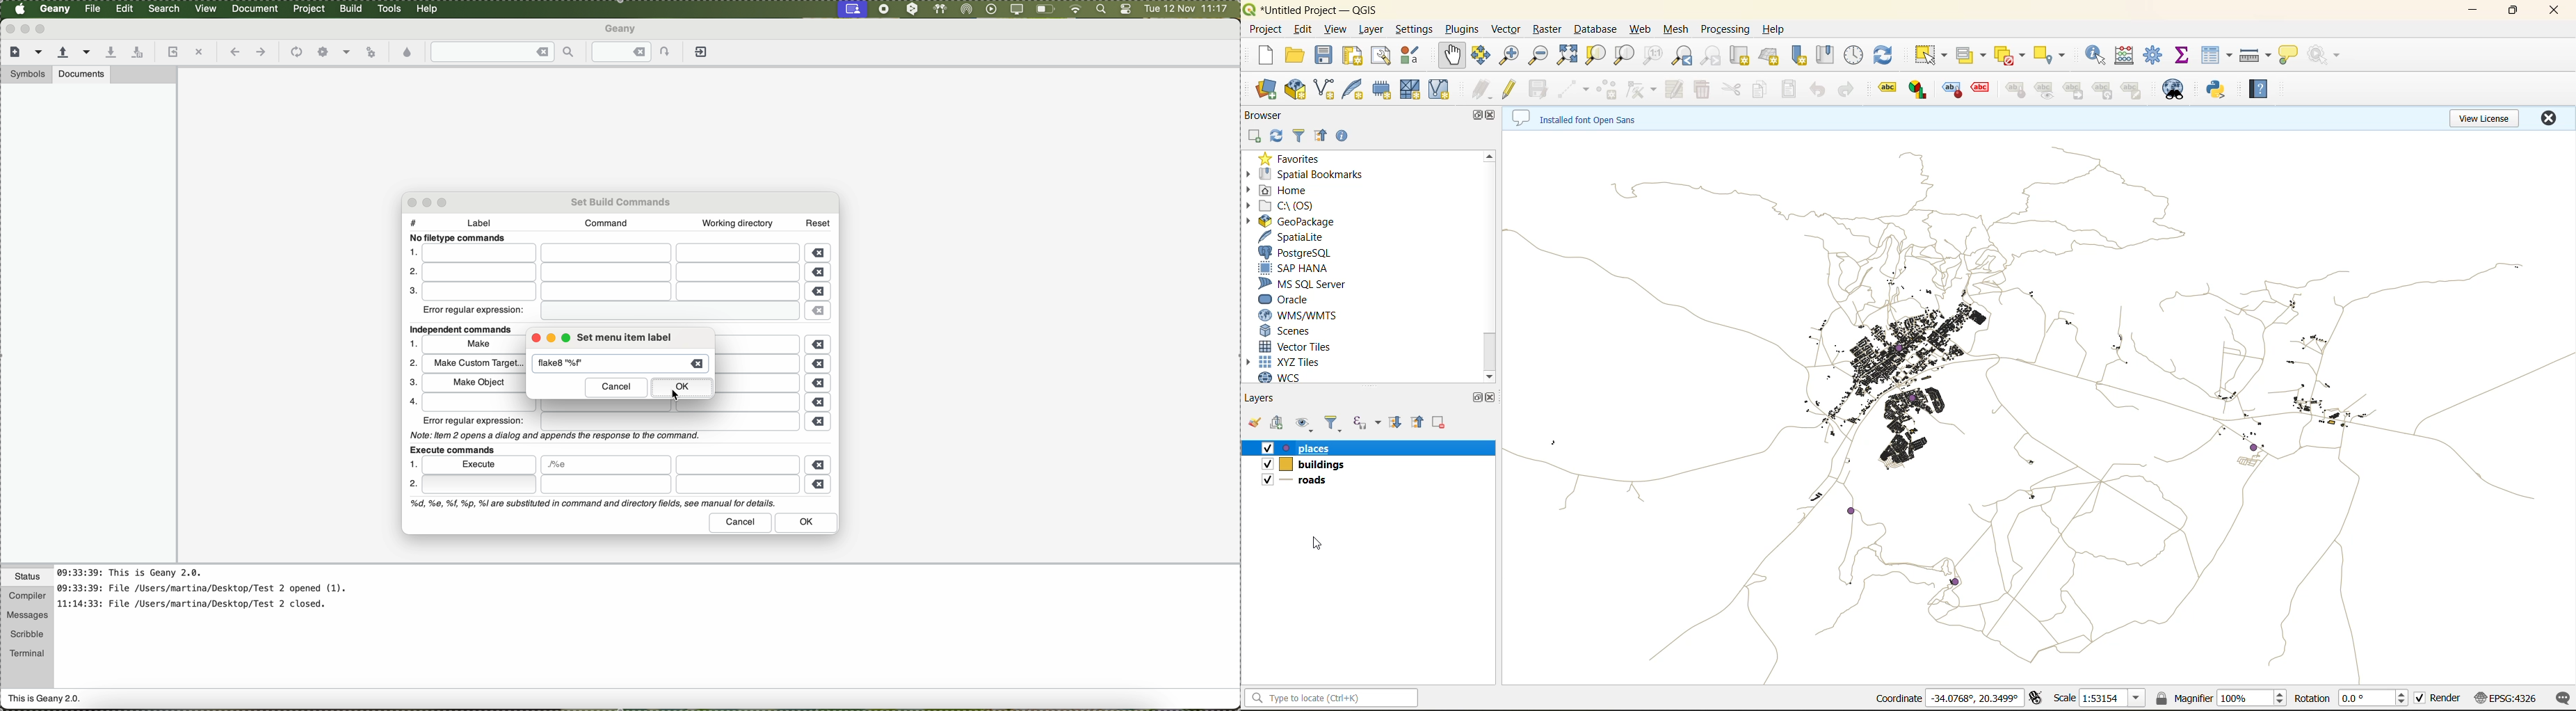 This screenshot has width=2576, height=728. Describe the element at coordinates (2216, 89) in the screenshot. I see `python` at that location.